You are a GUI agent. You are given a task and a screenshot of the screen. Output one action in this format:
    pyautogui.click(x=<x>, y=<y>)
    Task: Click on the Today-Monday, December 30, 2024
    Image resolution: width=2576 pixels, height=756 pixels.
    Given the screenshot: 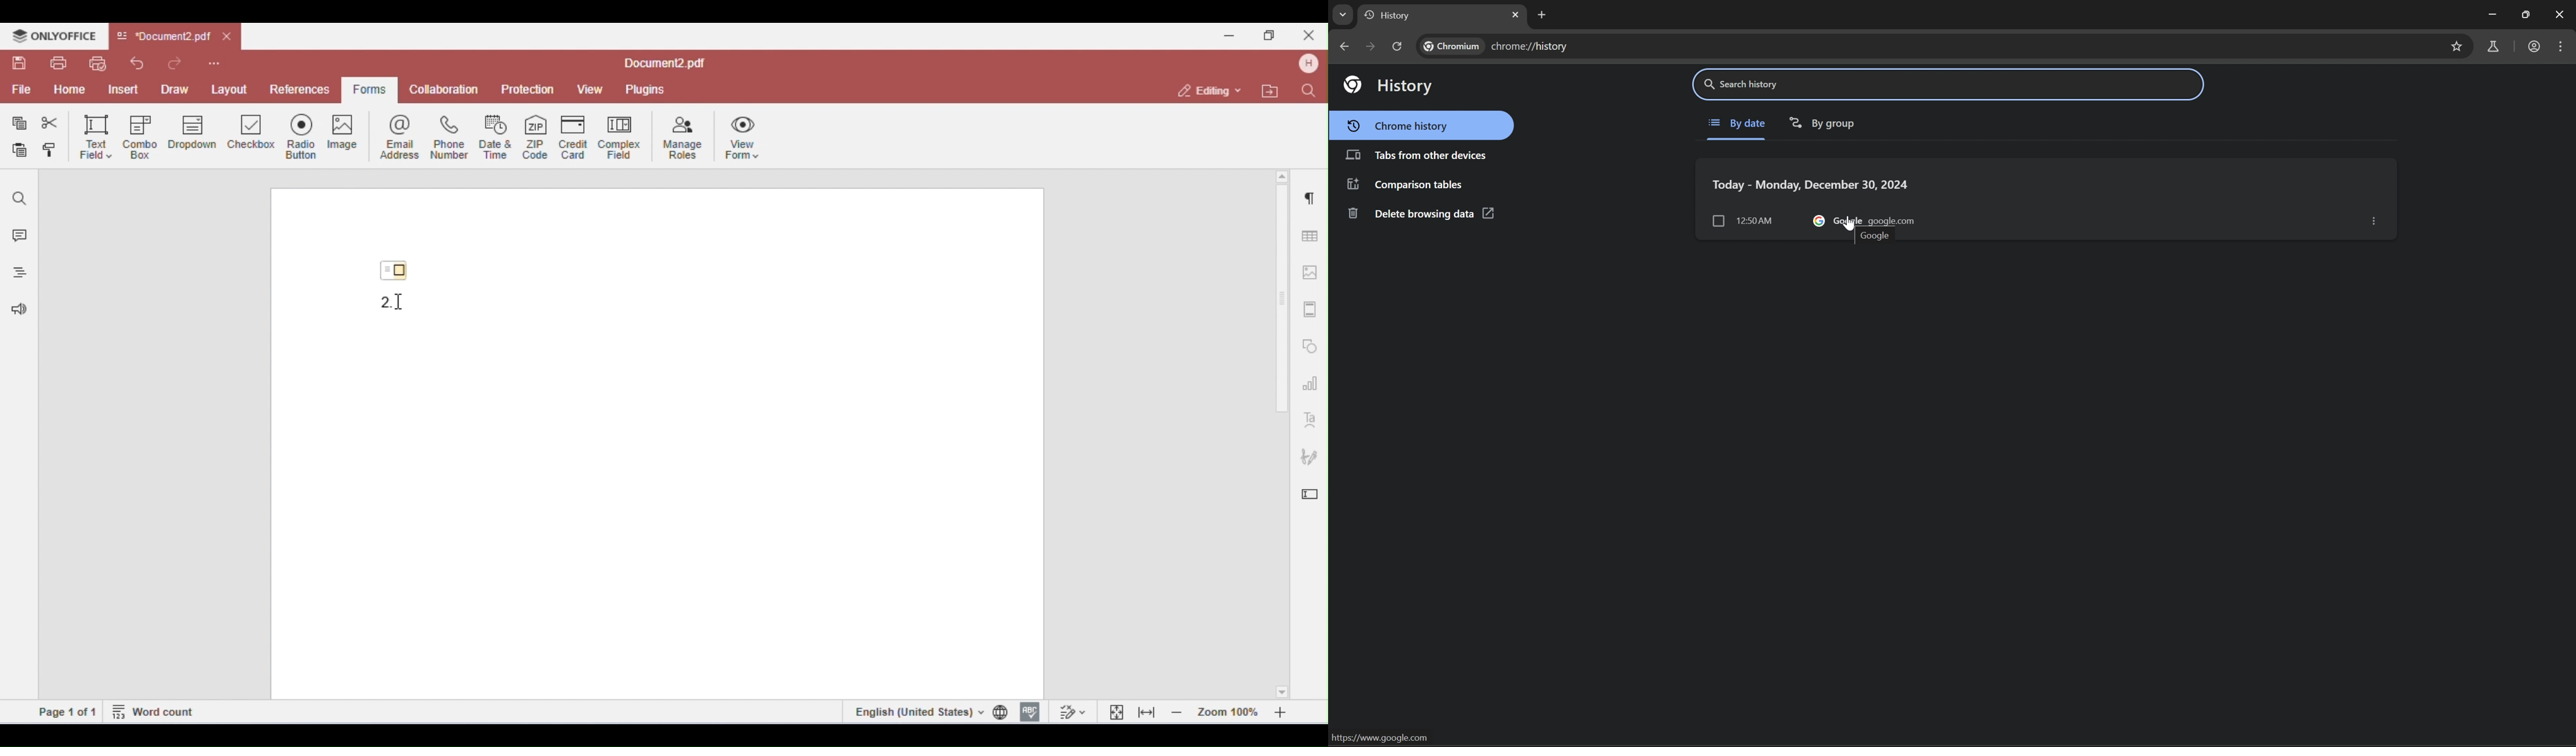 What is the action you would take?
    pyautogui.click(x=1811, y=185)
    